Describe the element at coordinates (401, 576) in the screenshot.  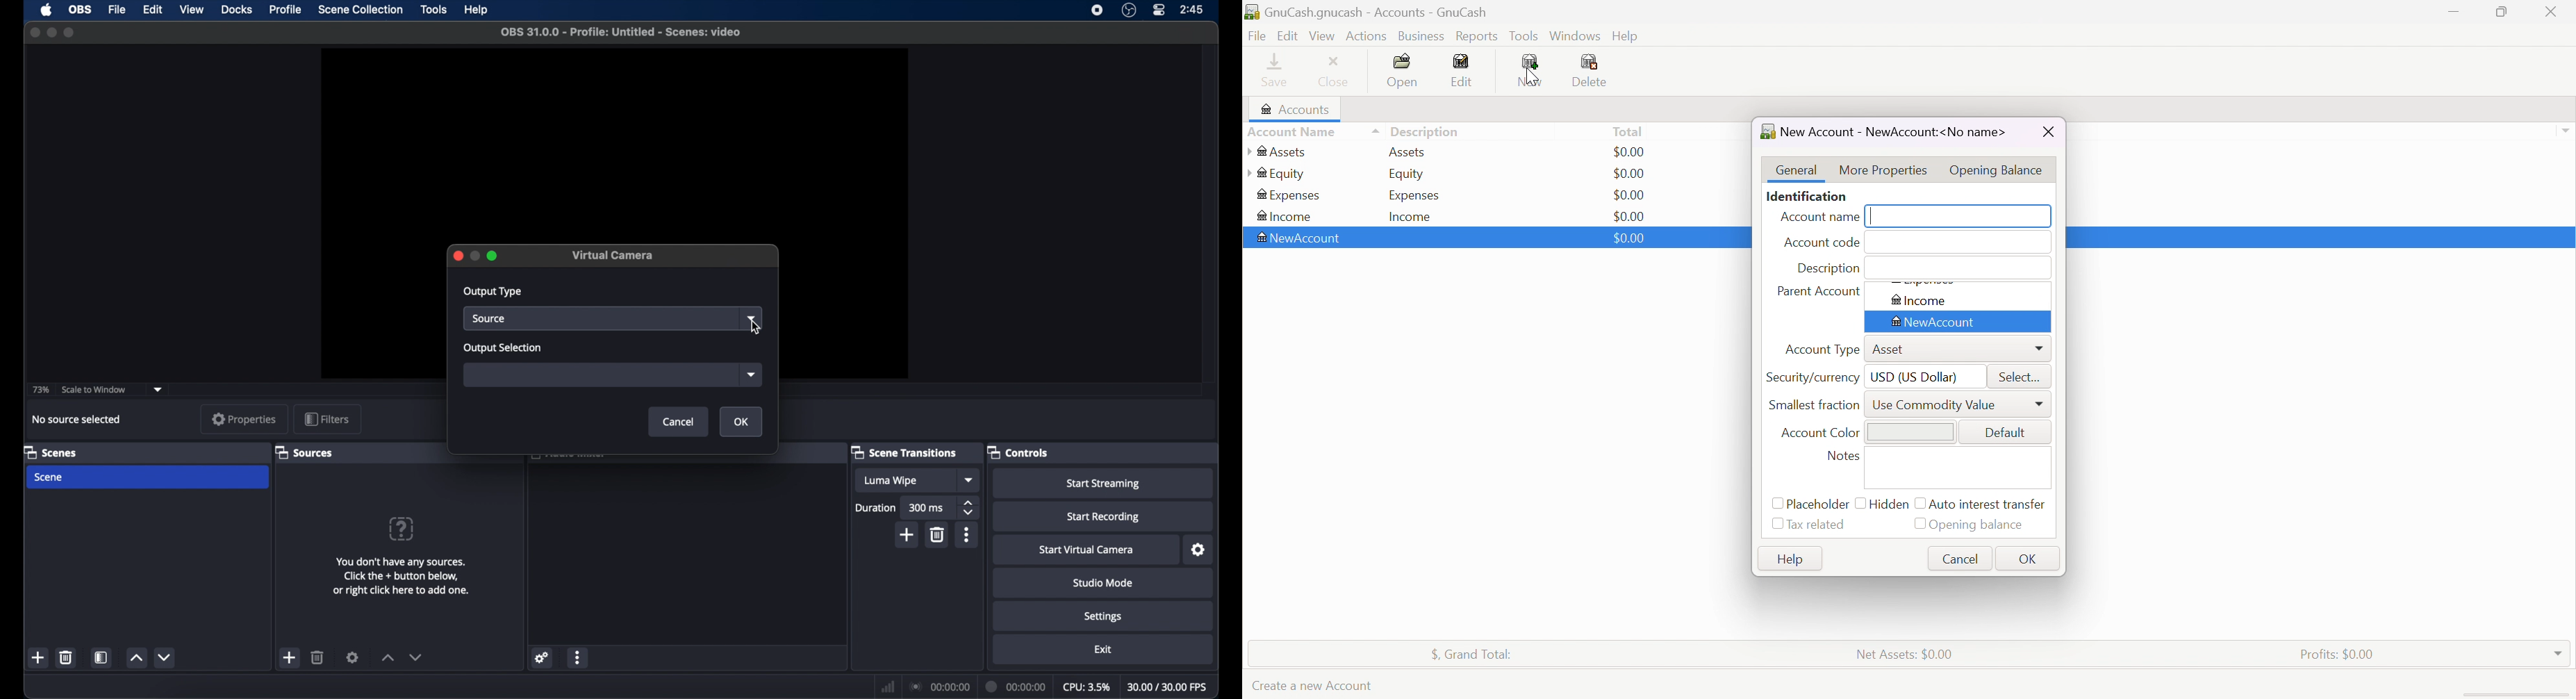
I see `add sources information` at that location.